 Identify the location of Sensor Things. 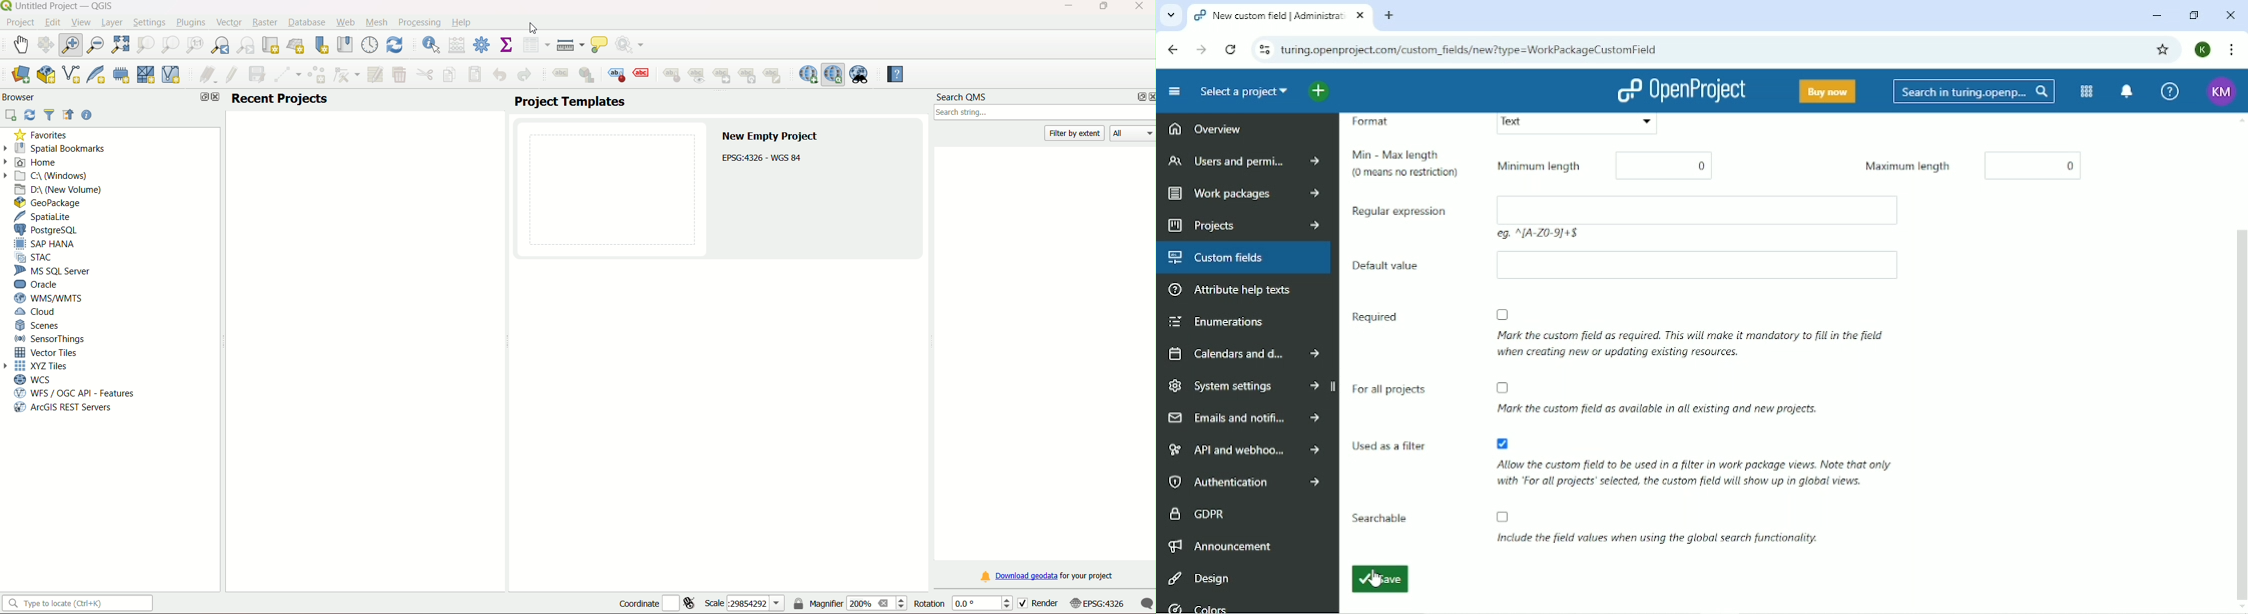
(51, 339).